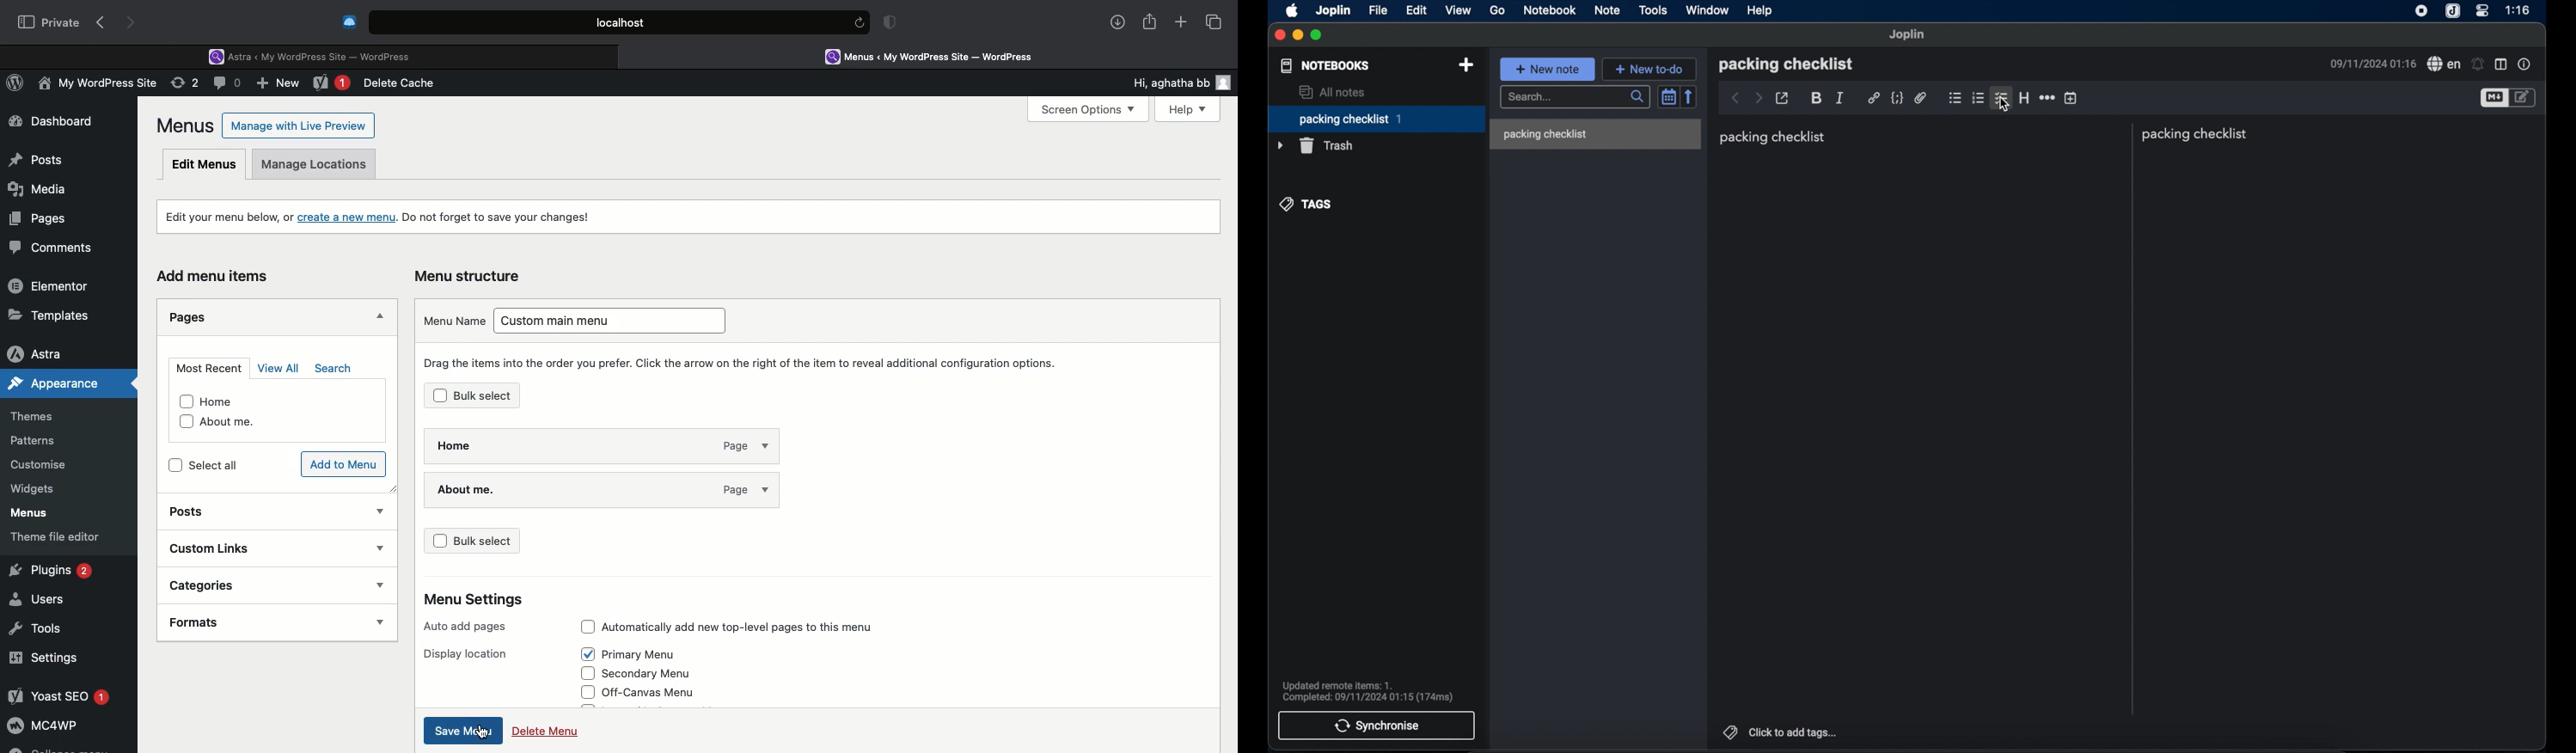 The width and height of the screenshot is (2576, 756). What do you see at coordinates (505, 397) in the screenshot?
I see `Bulk select` at bounding box center [505, 397].